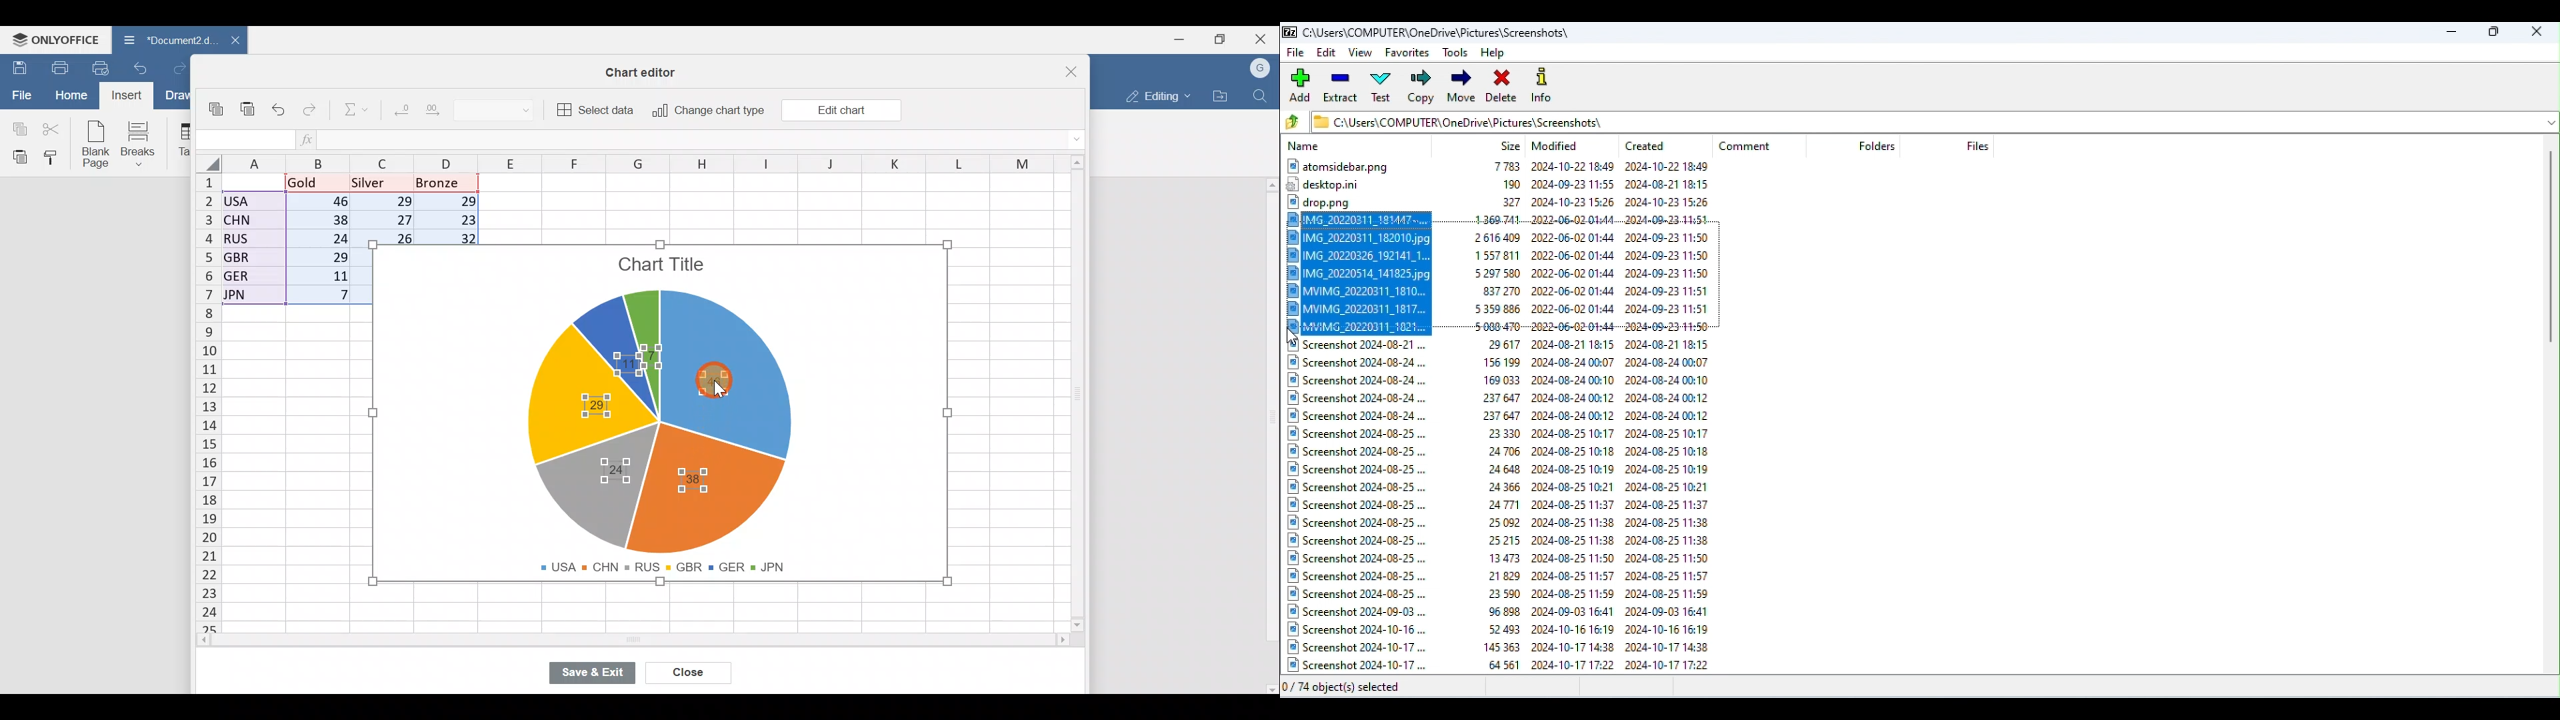 The height and width of the screenshot is (728, 2576). What do you see at coordinates (1328, 55) in the screenshot?
I see `Edit` at bounding box center [1328, 55].